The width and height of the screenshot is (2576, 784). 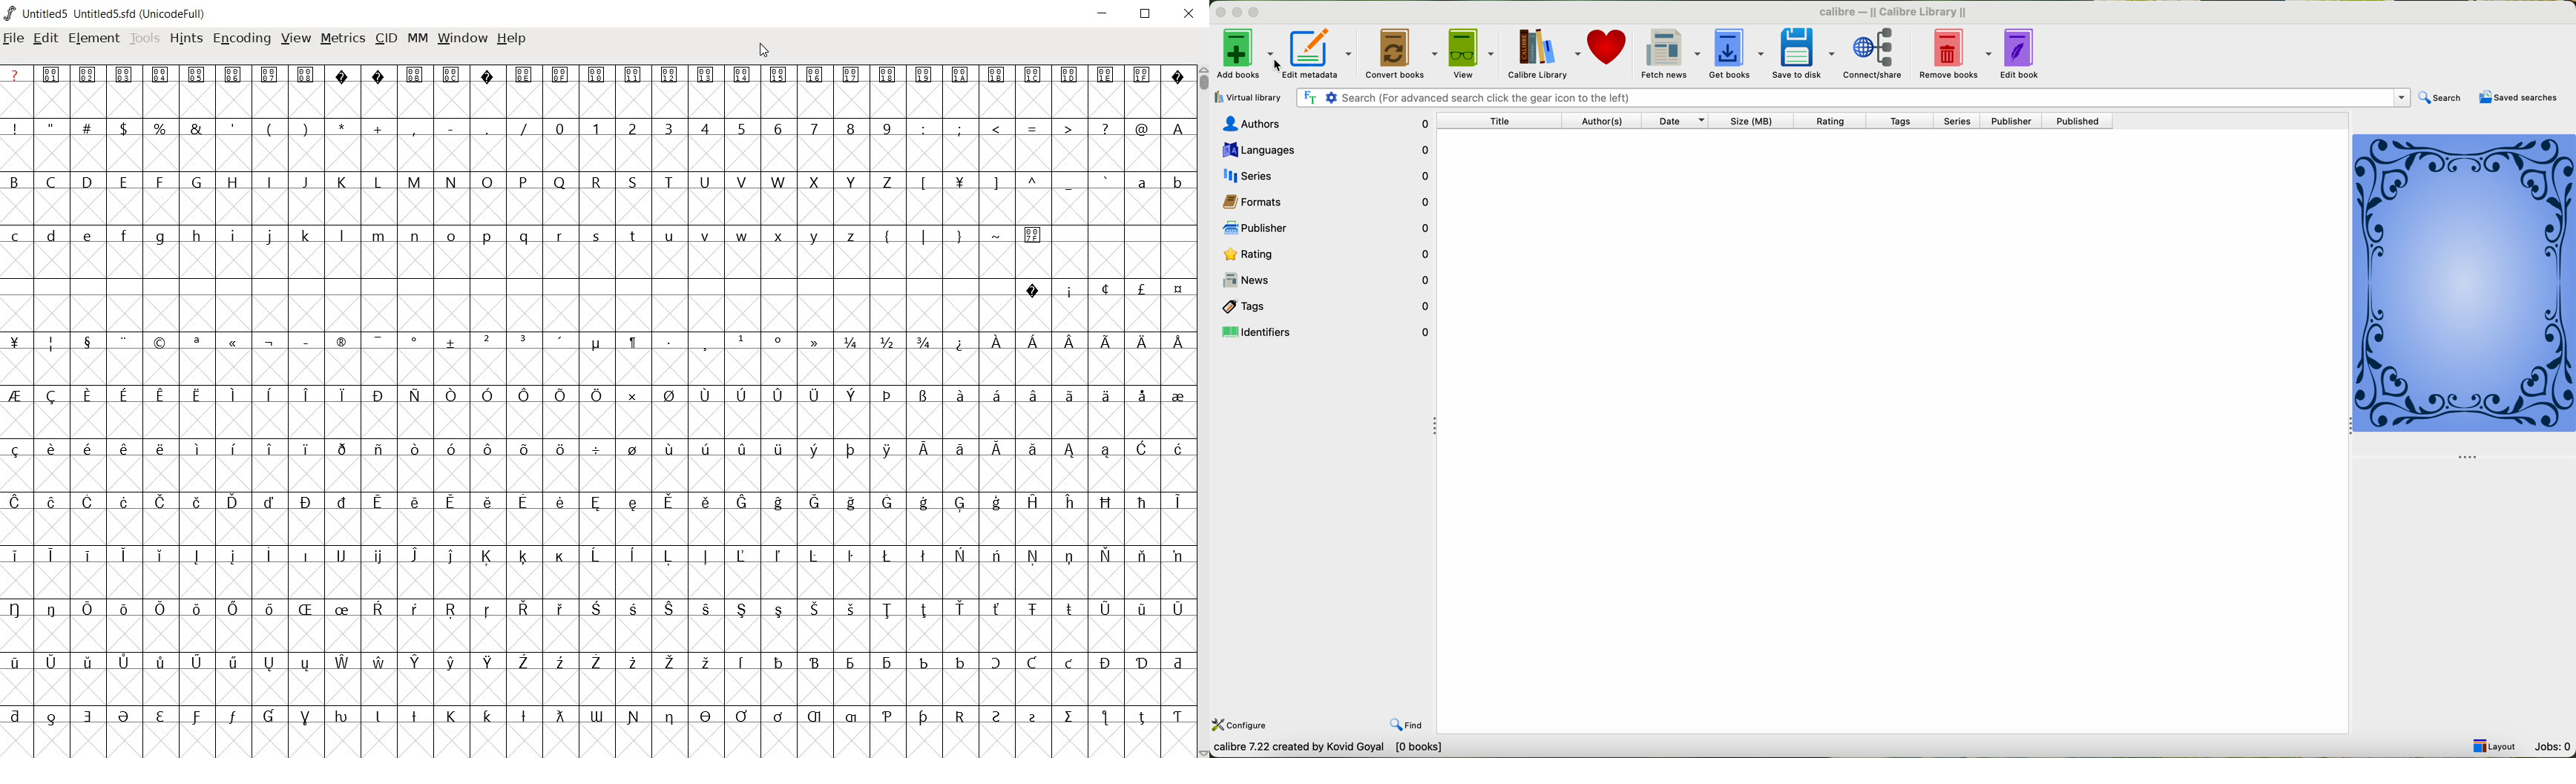 What do you see at coordinates (195, 182) in the screenshot?
I see `G` at bounding box center [195, 182].